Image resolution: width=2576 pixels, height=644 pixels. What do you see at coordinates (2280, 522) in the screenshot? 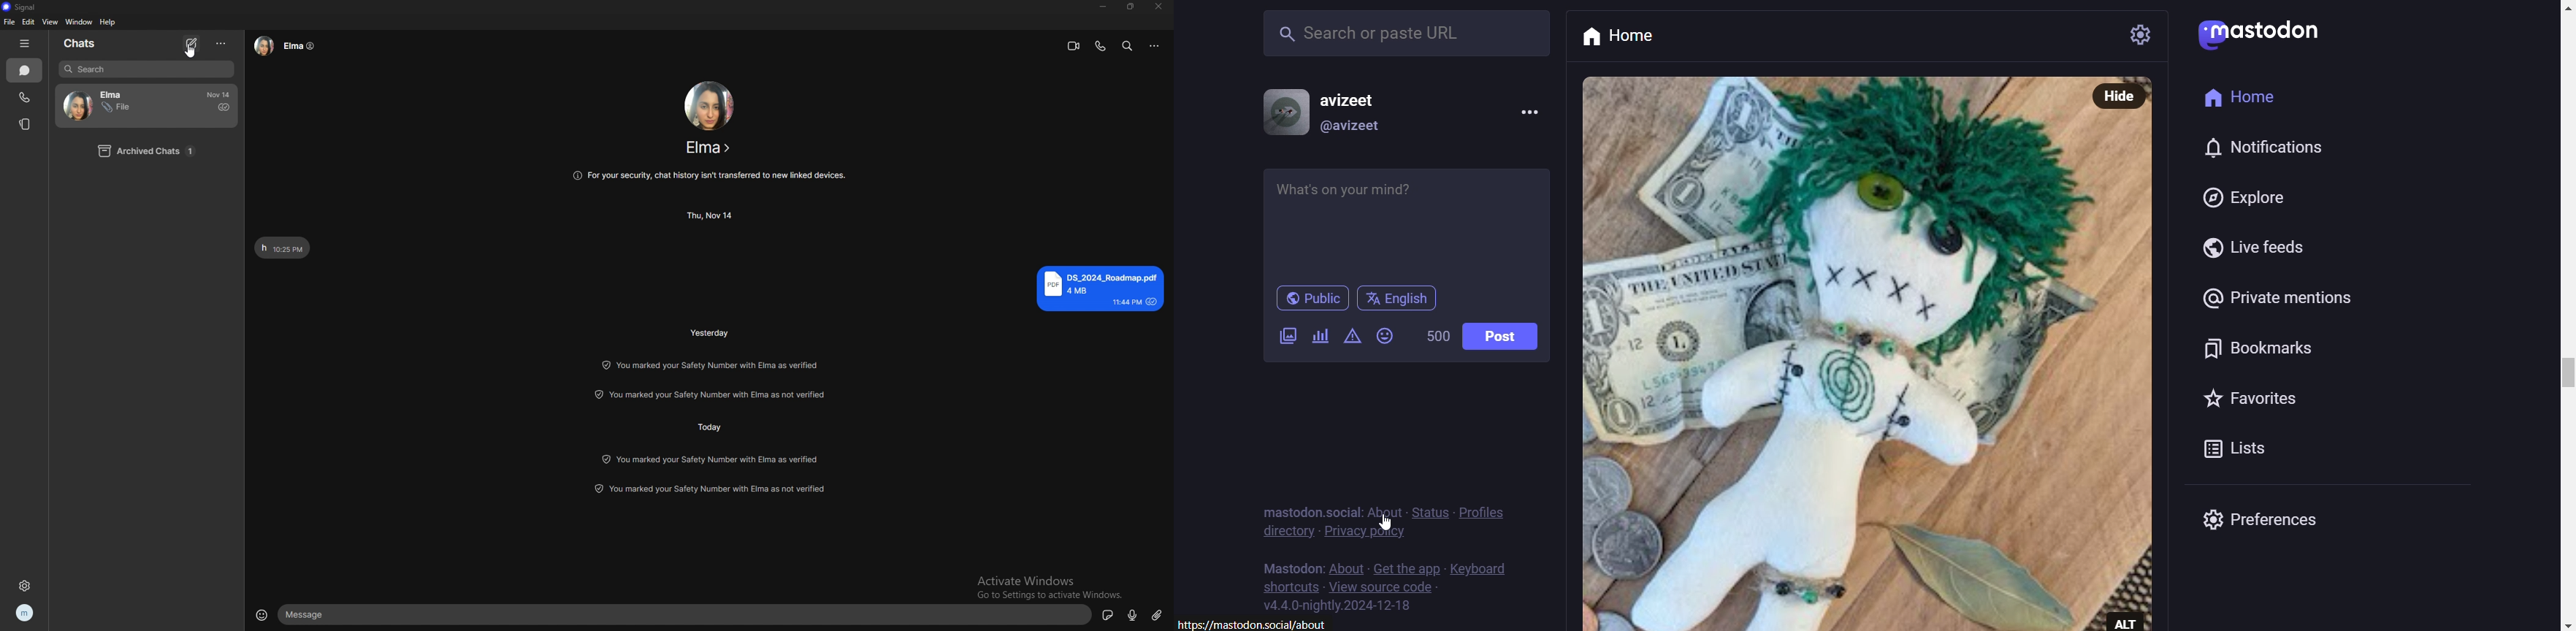
I see `preferences` at bounding box center [2280, 522].